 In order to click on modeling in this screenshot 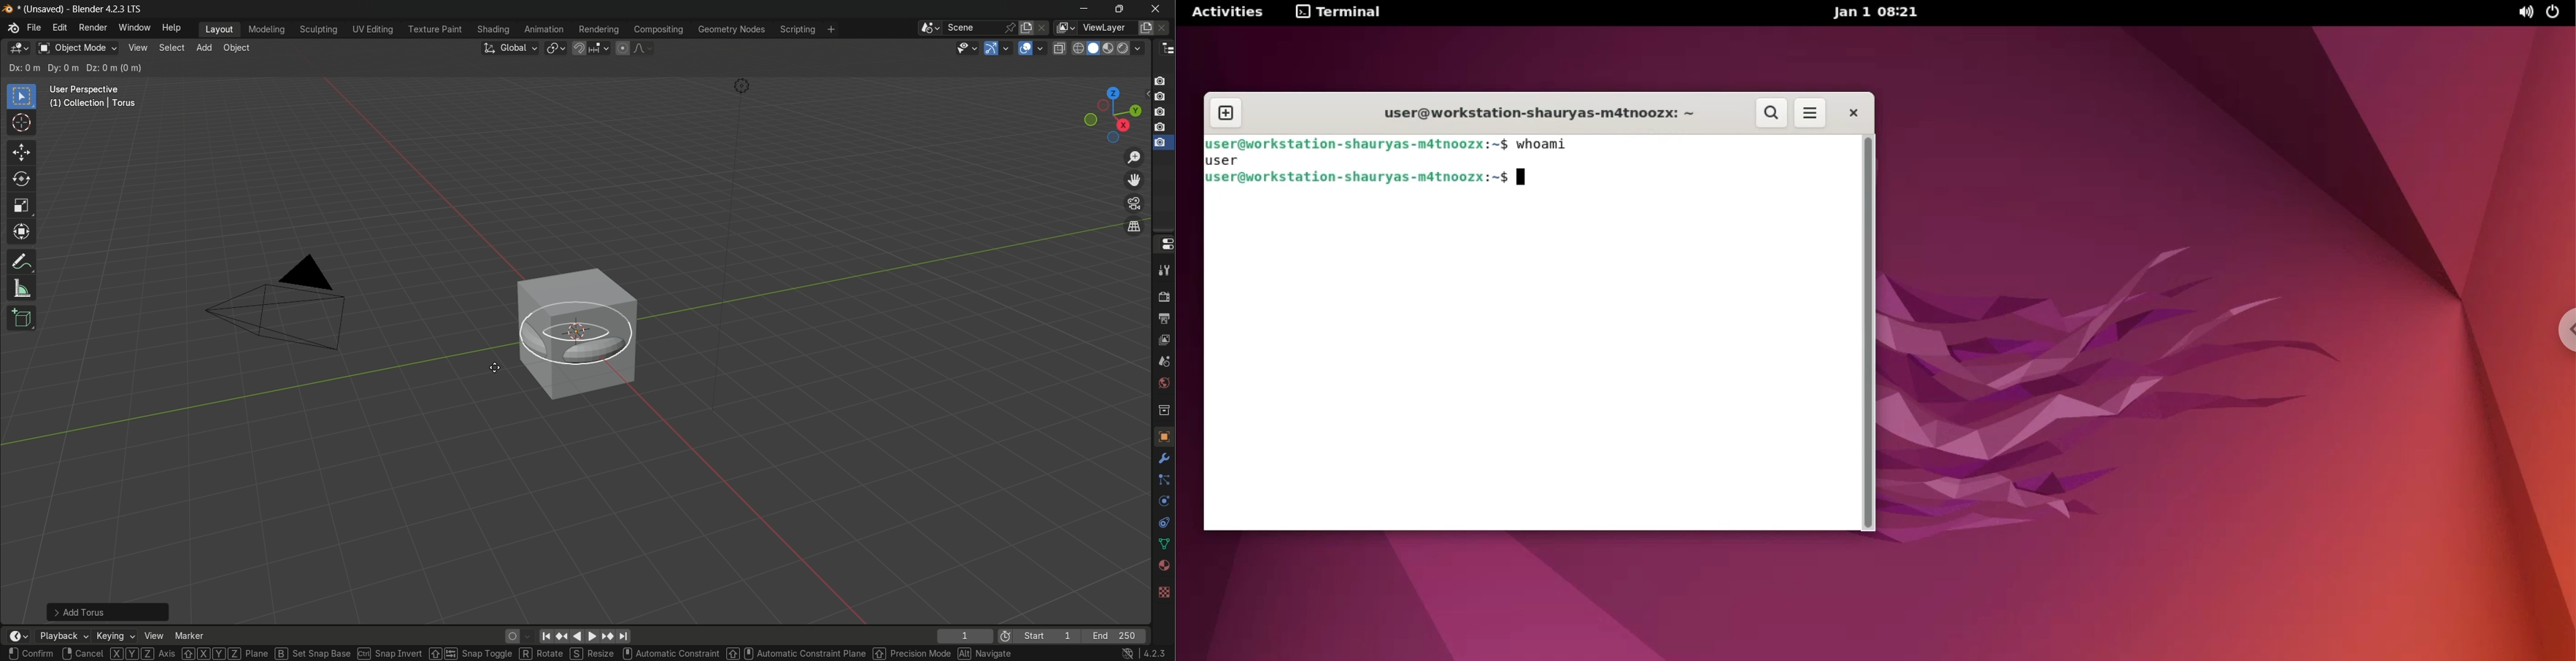, I will do `click(267, 30)`.